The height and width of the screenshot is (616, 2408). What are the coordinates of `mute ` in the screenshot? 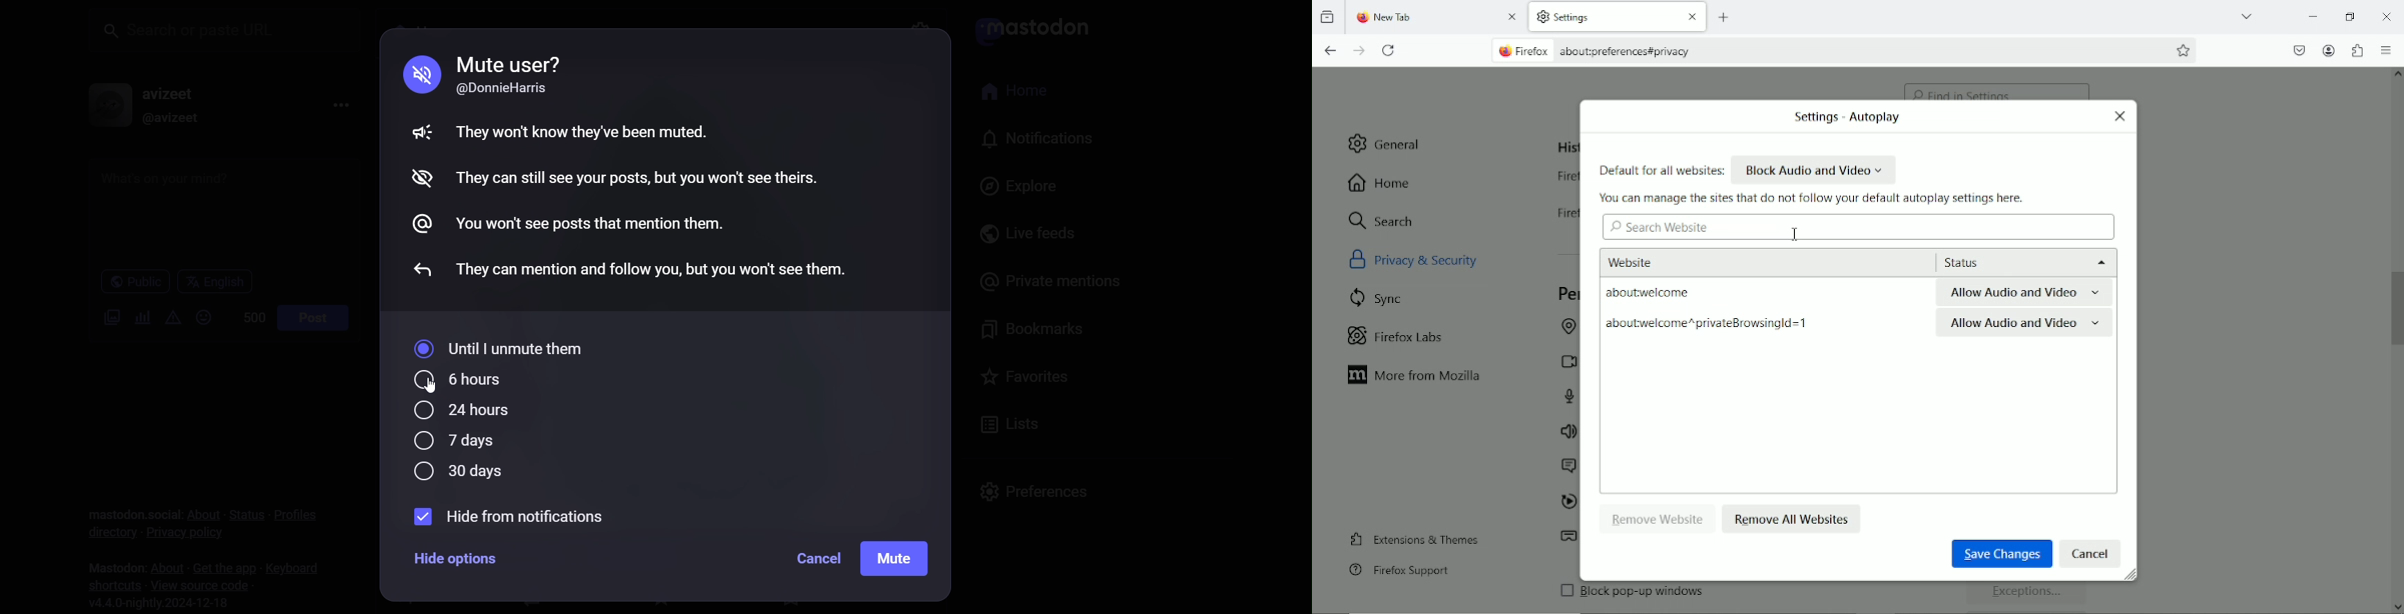 It's located at (897, 560).